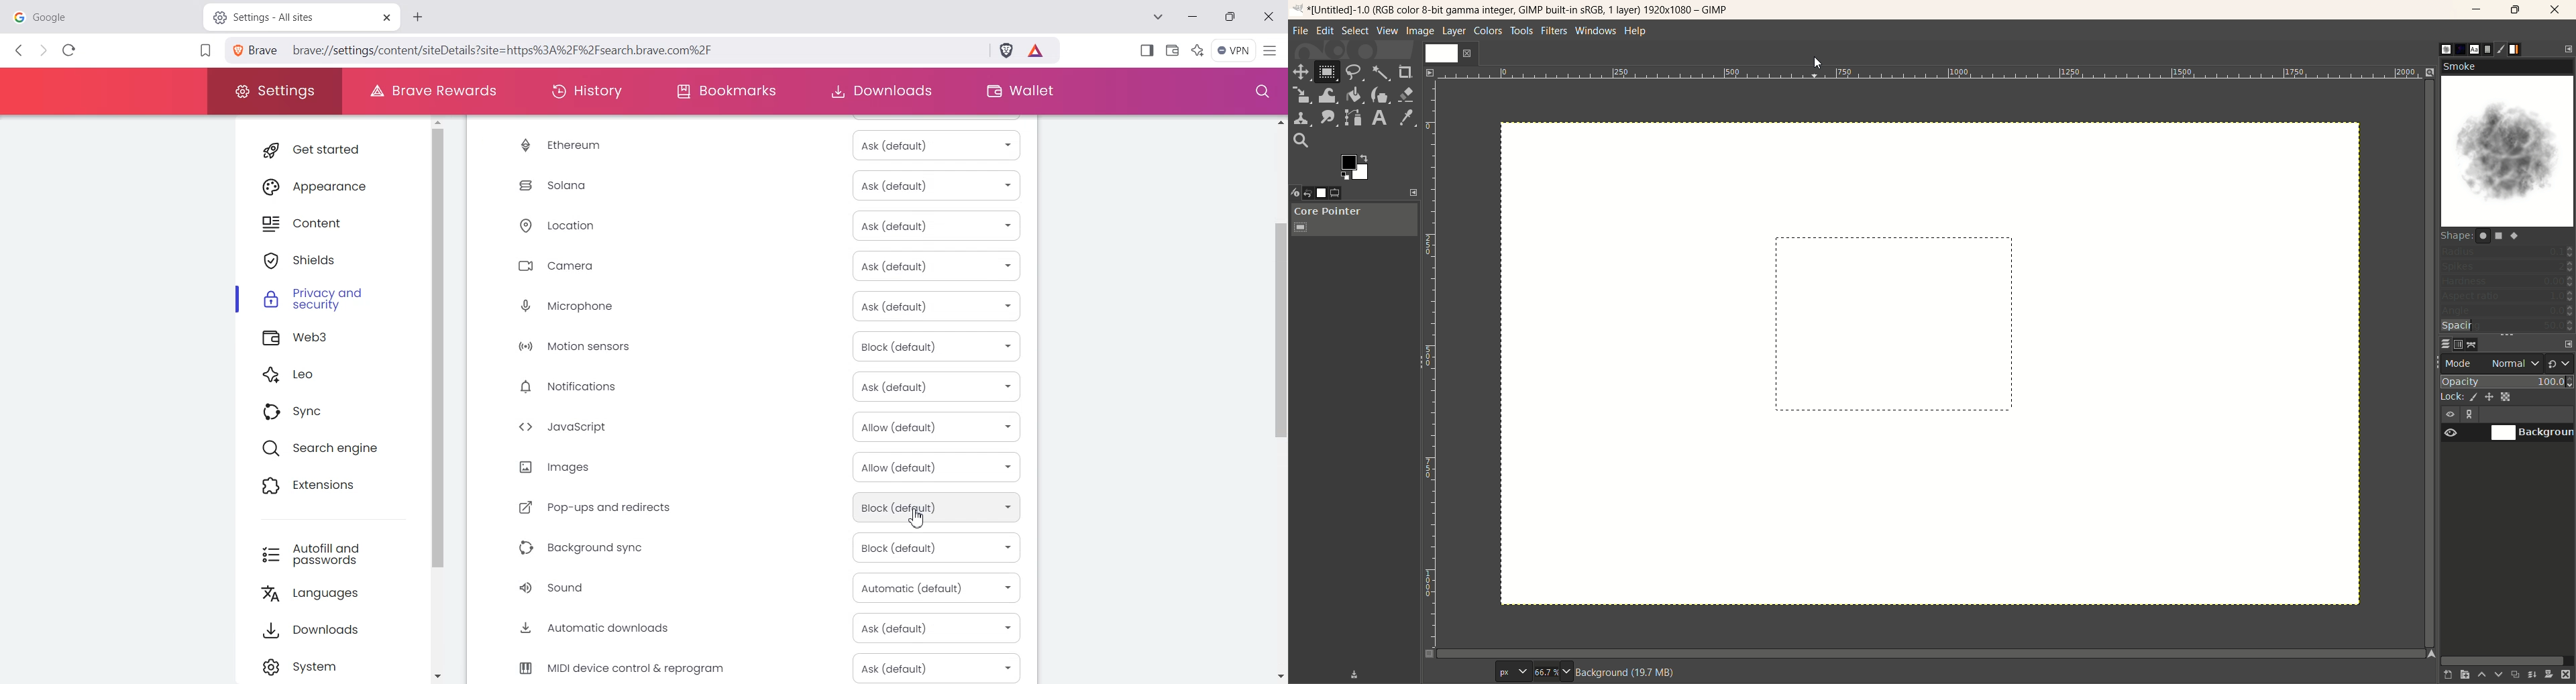 The image size is (2576, 700). I want to click on edit, so click(1326, 30).